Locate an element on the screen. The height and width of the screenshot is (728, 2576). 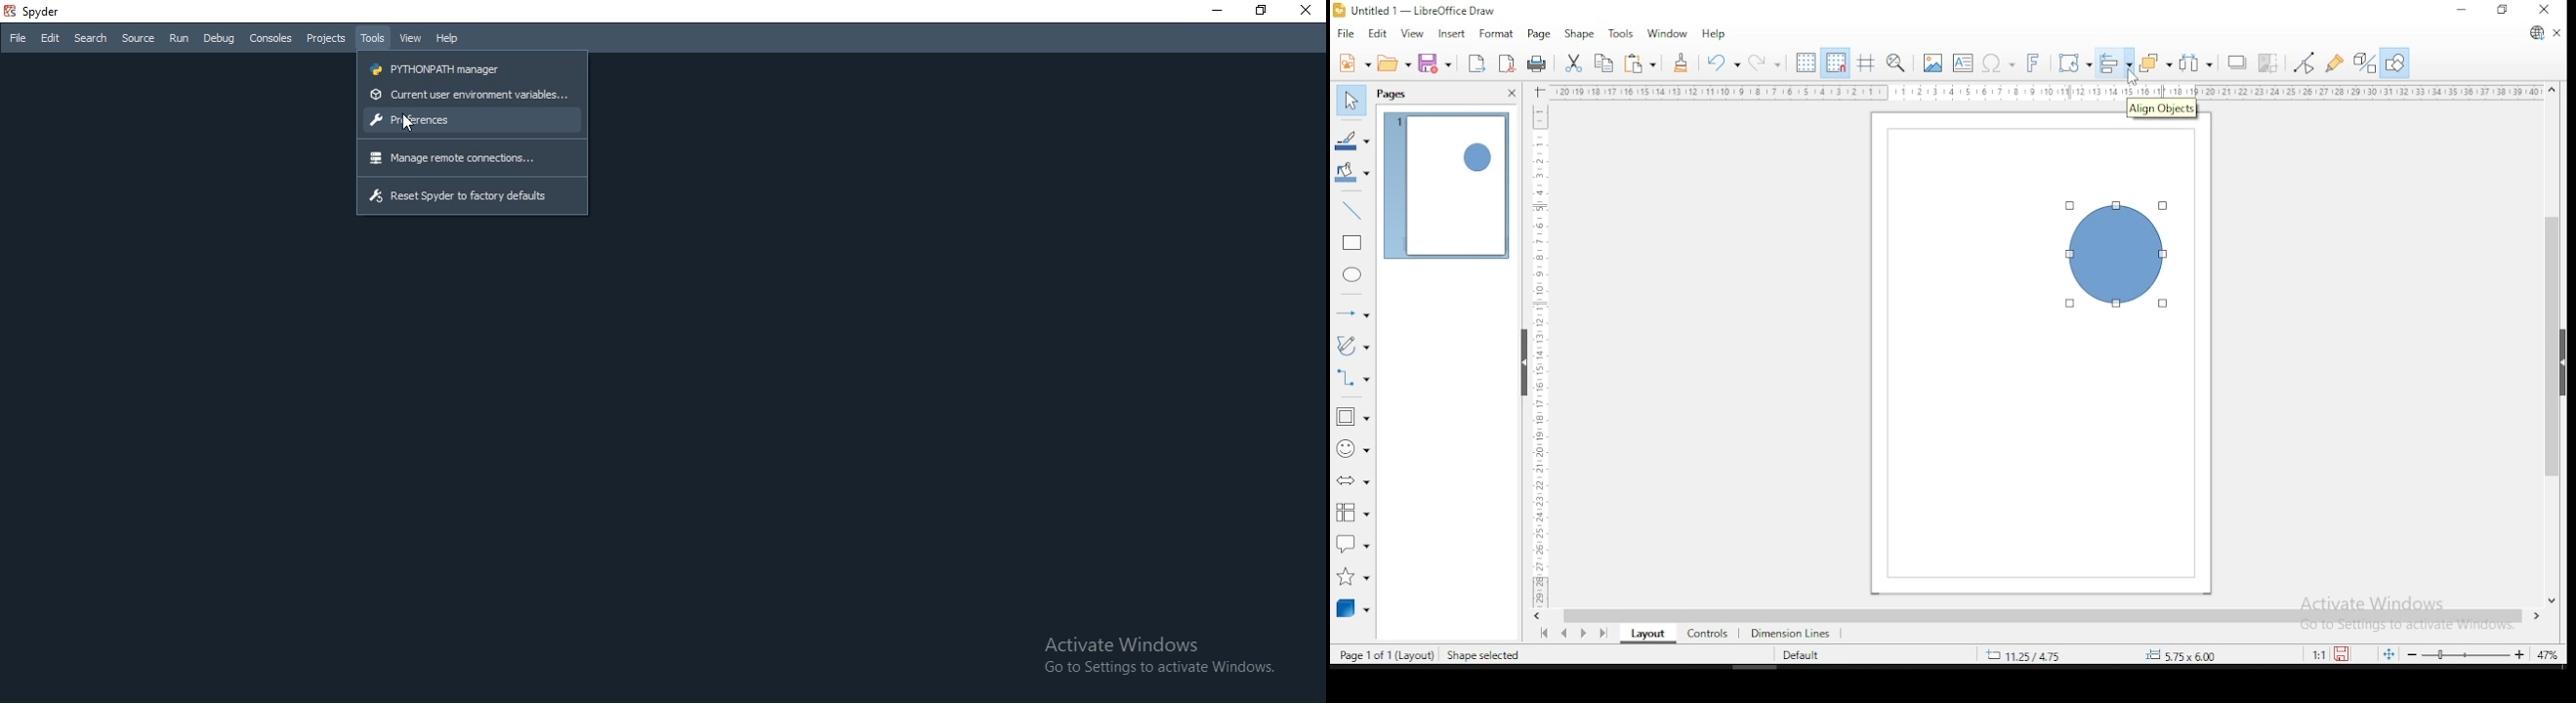
format is located at coordinates (1494, 31).